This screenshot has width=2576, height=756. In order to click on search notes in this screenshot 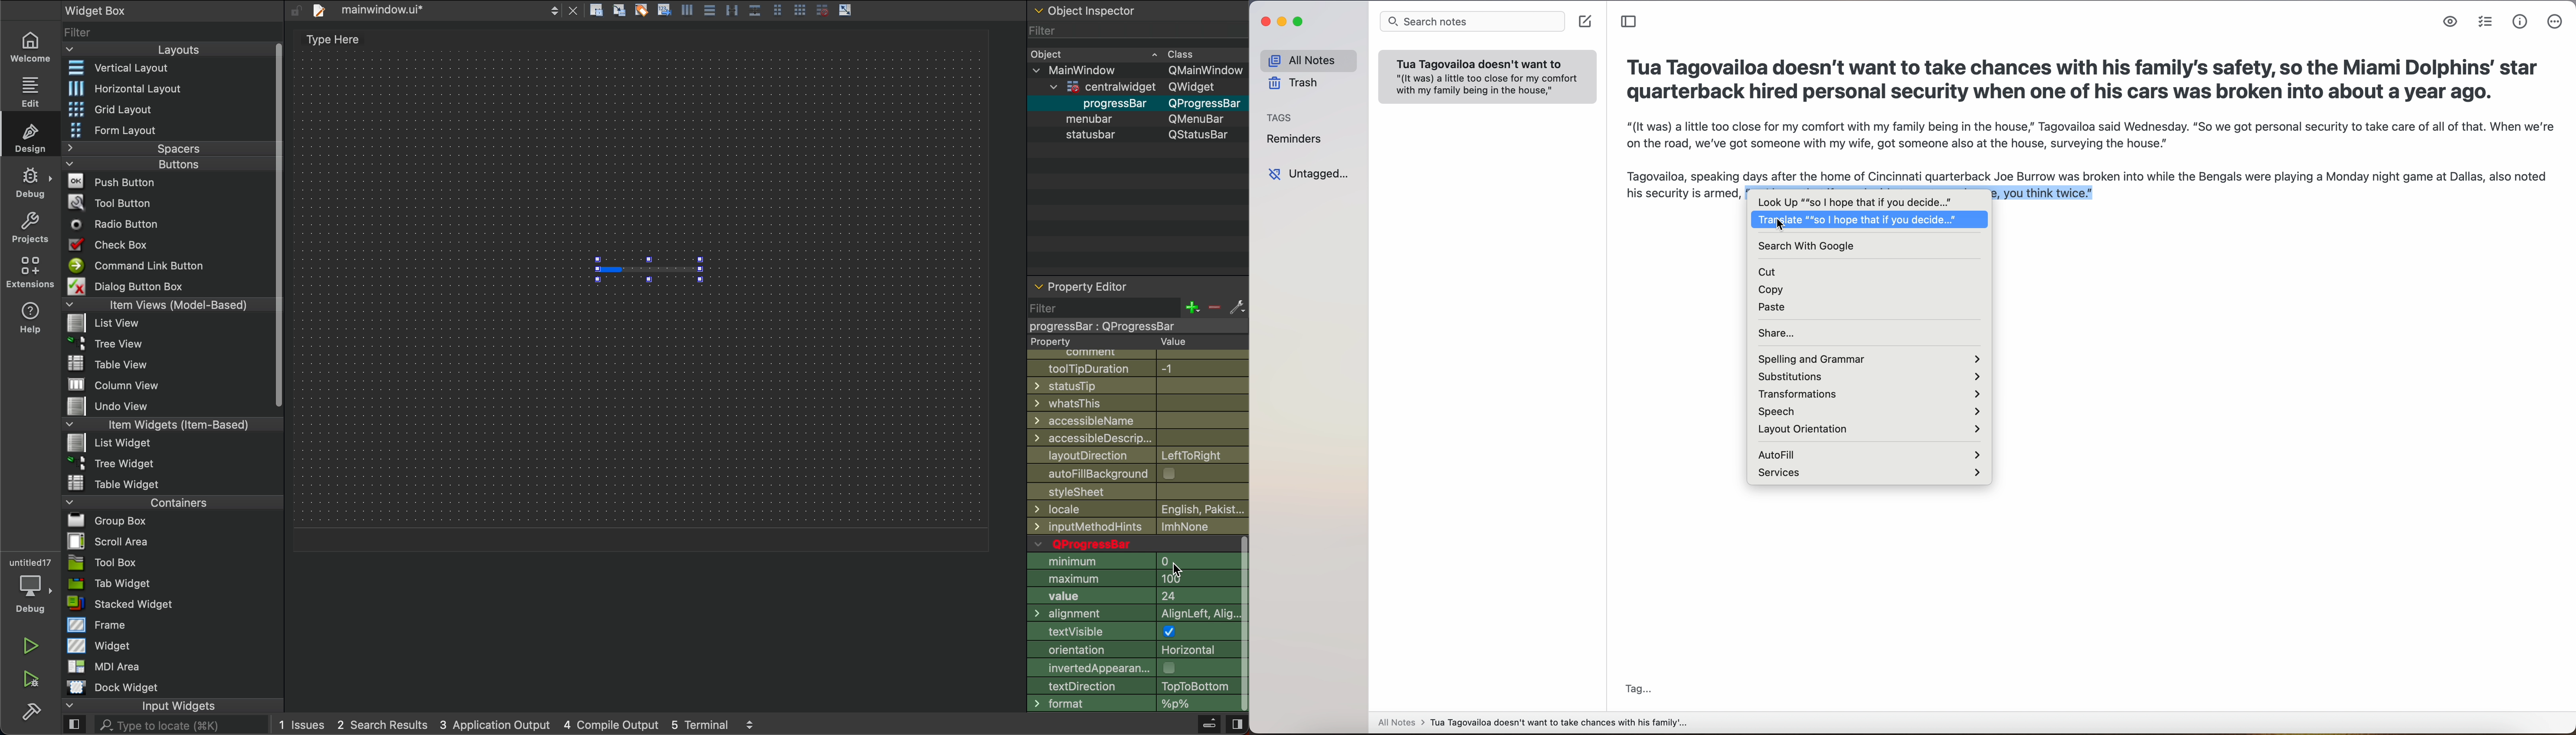, I will do `click(1472, 22)`.